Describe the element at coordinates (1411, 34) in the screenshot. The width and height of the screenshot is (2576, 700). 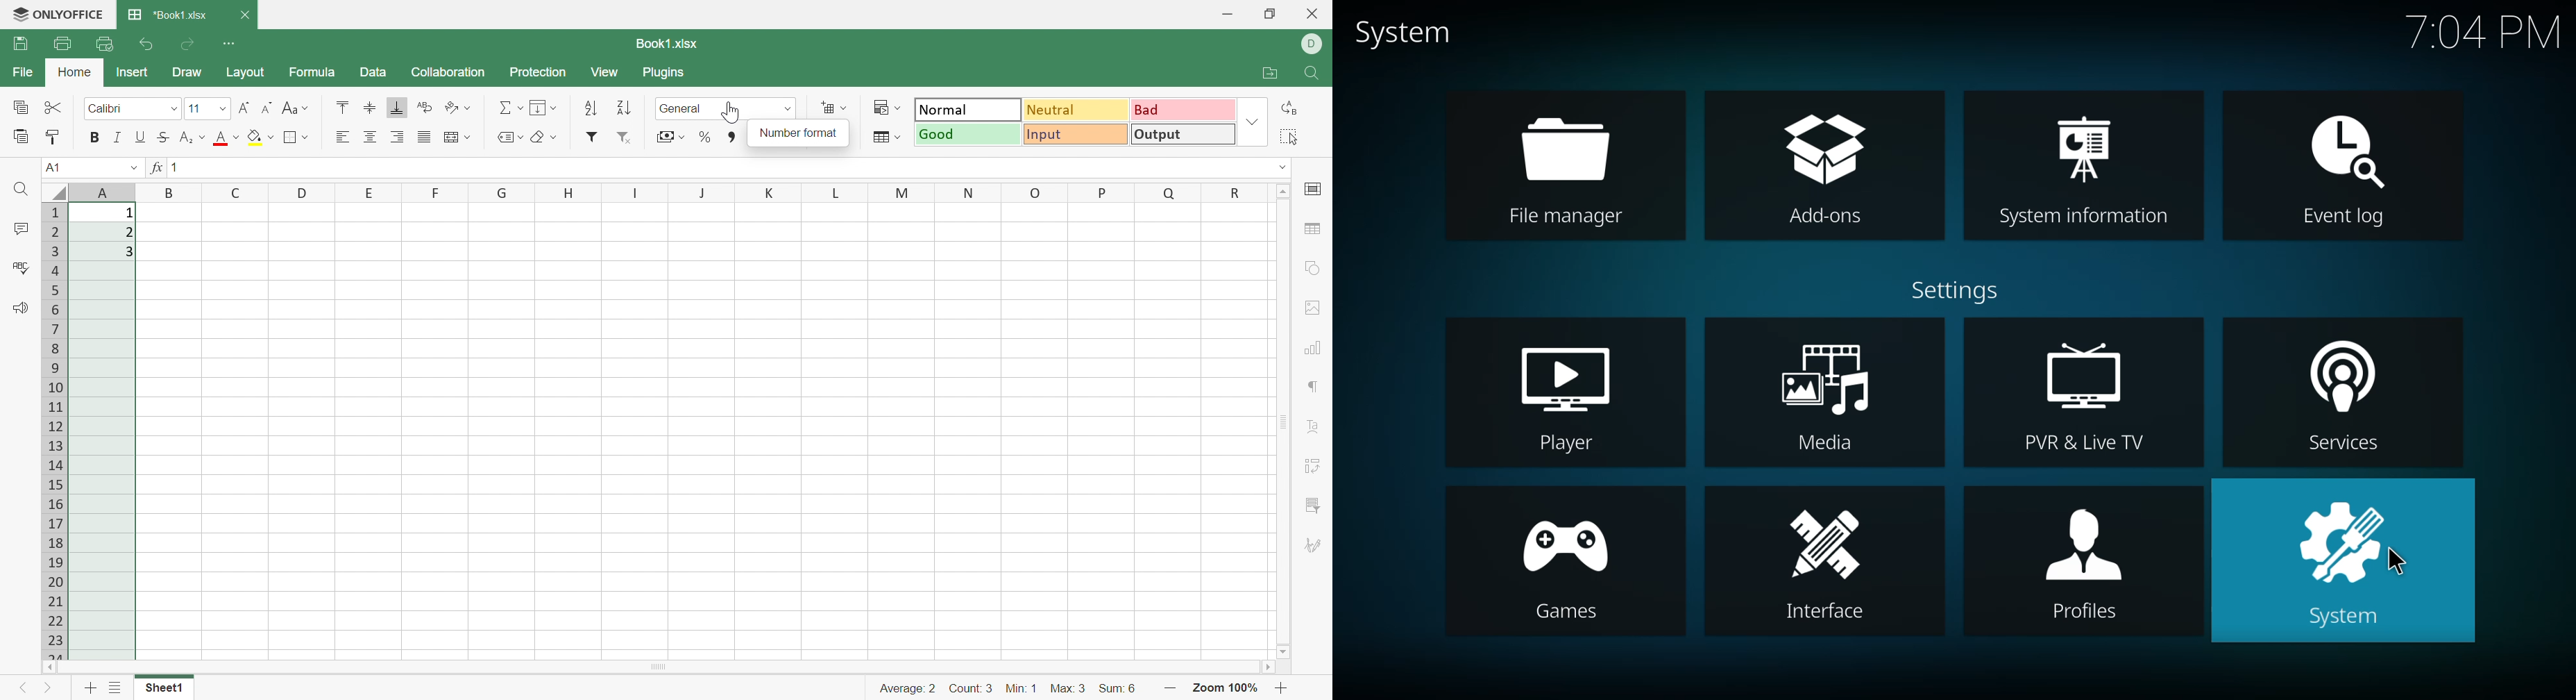
I see `system` at that location.